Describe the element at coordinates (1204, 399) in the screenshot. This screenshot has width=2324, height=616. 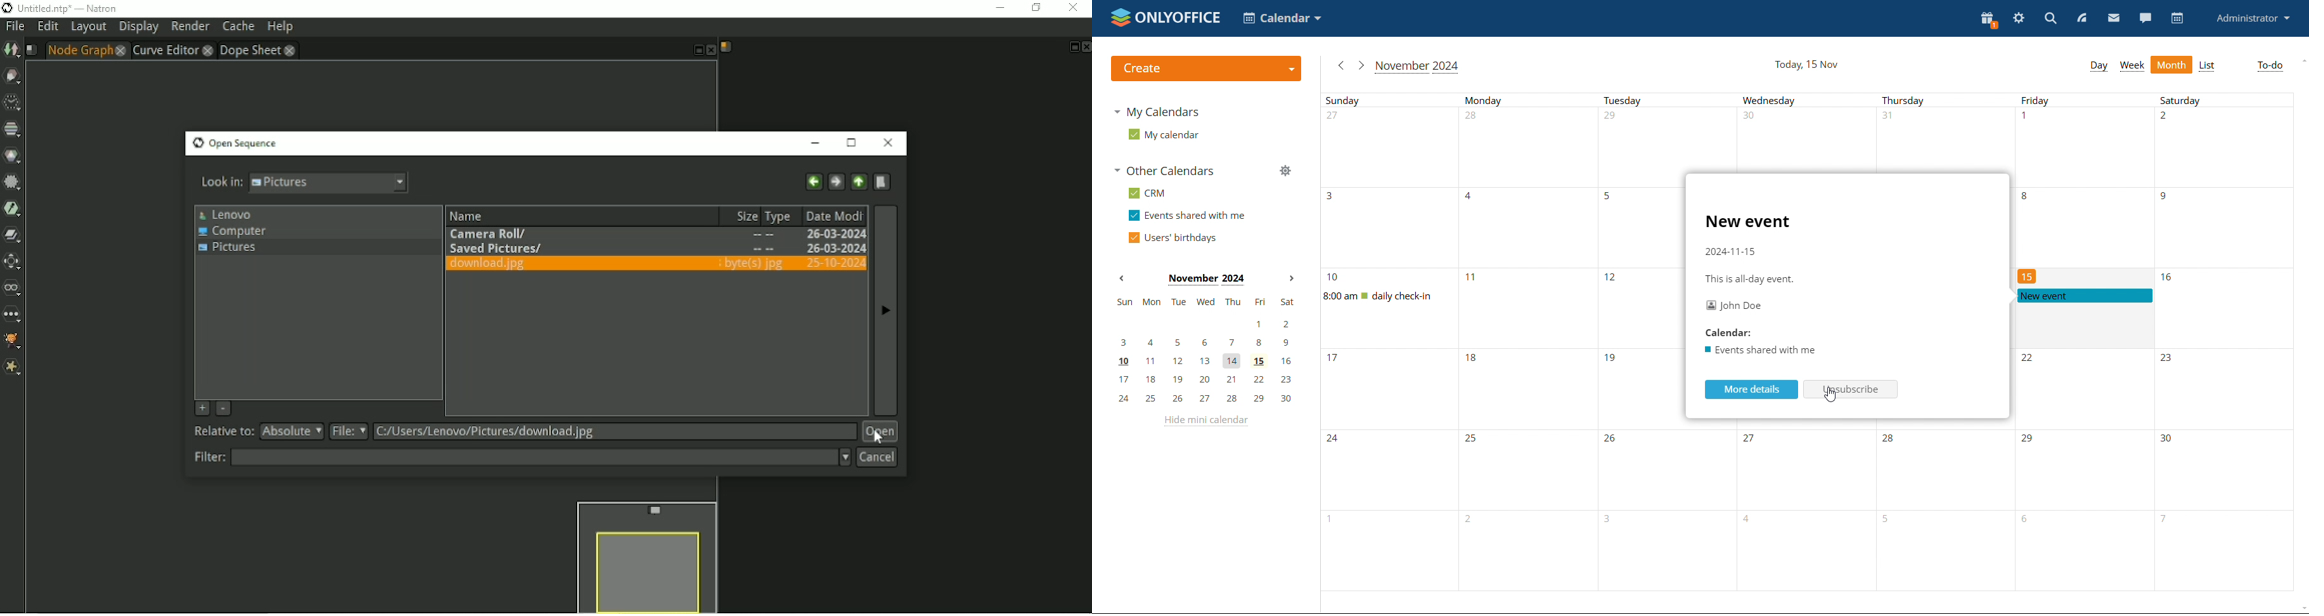
I see `24, 25, 26, 27, 28, 29, 30` at that location.